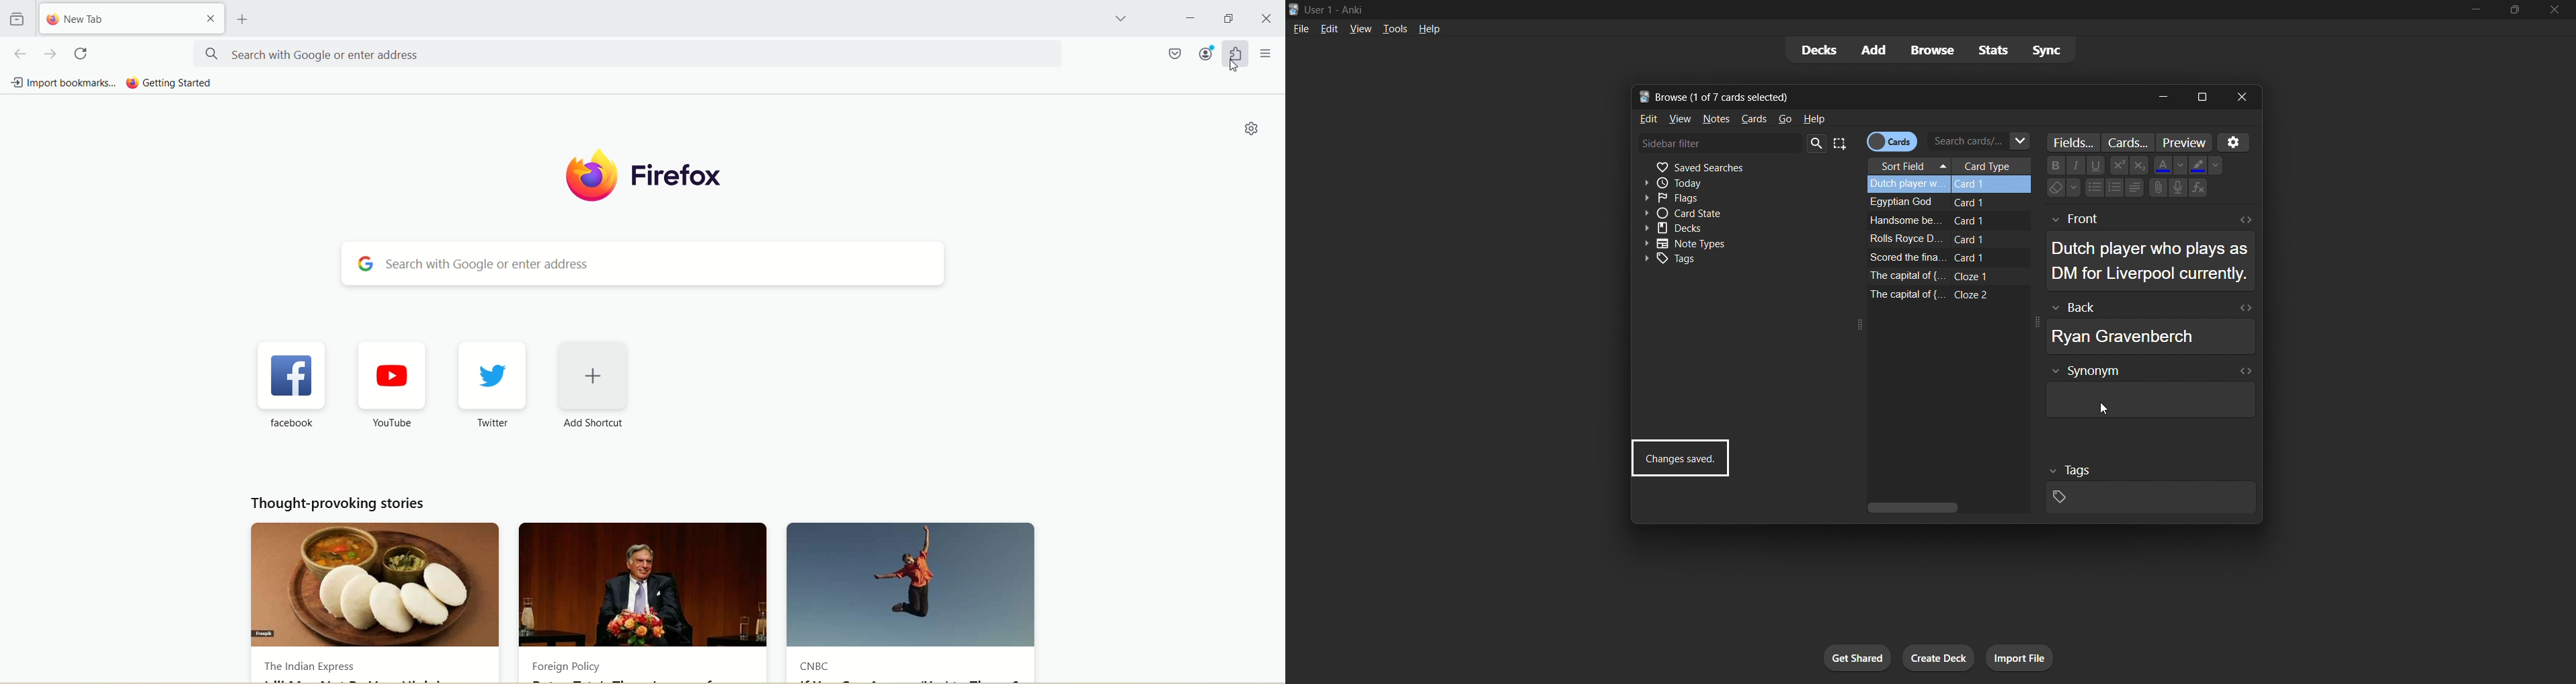 Image resolution: width=2576 pixels, height=700 pixels. What do you see at coordinates (2161, 165) in the screenshot?
I see `Font Color` at bounding box center [2161, 165].